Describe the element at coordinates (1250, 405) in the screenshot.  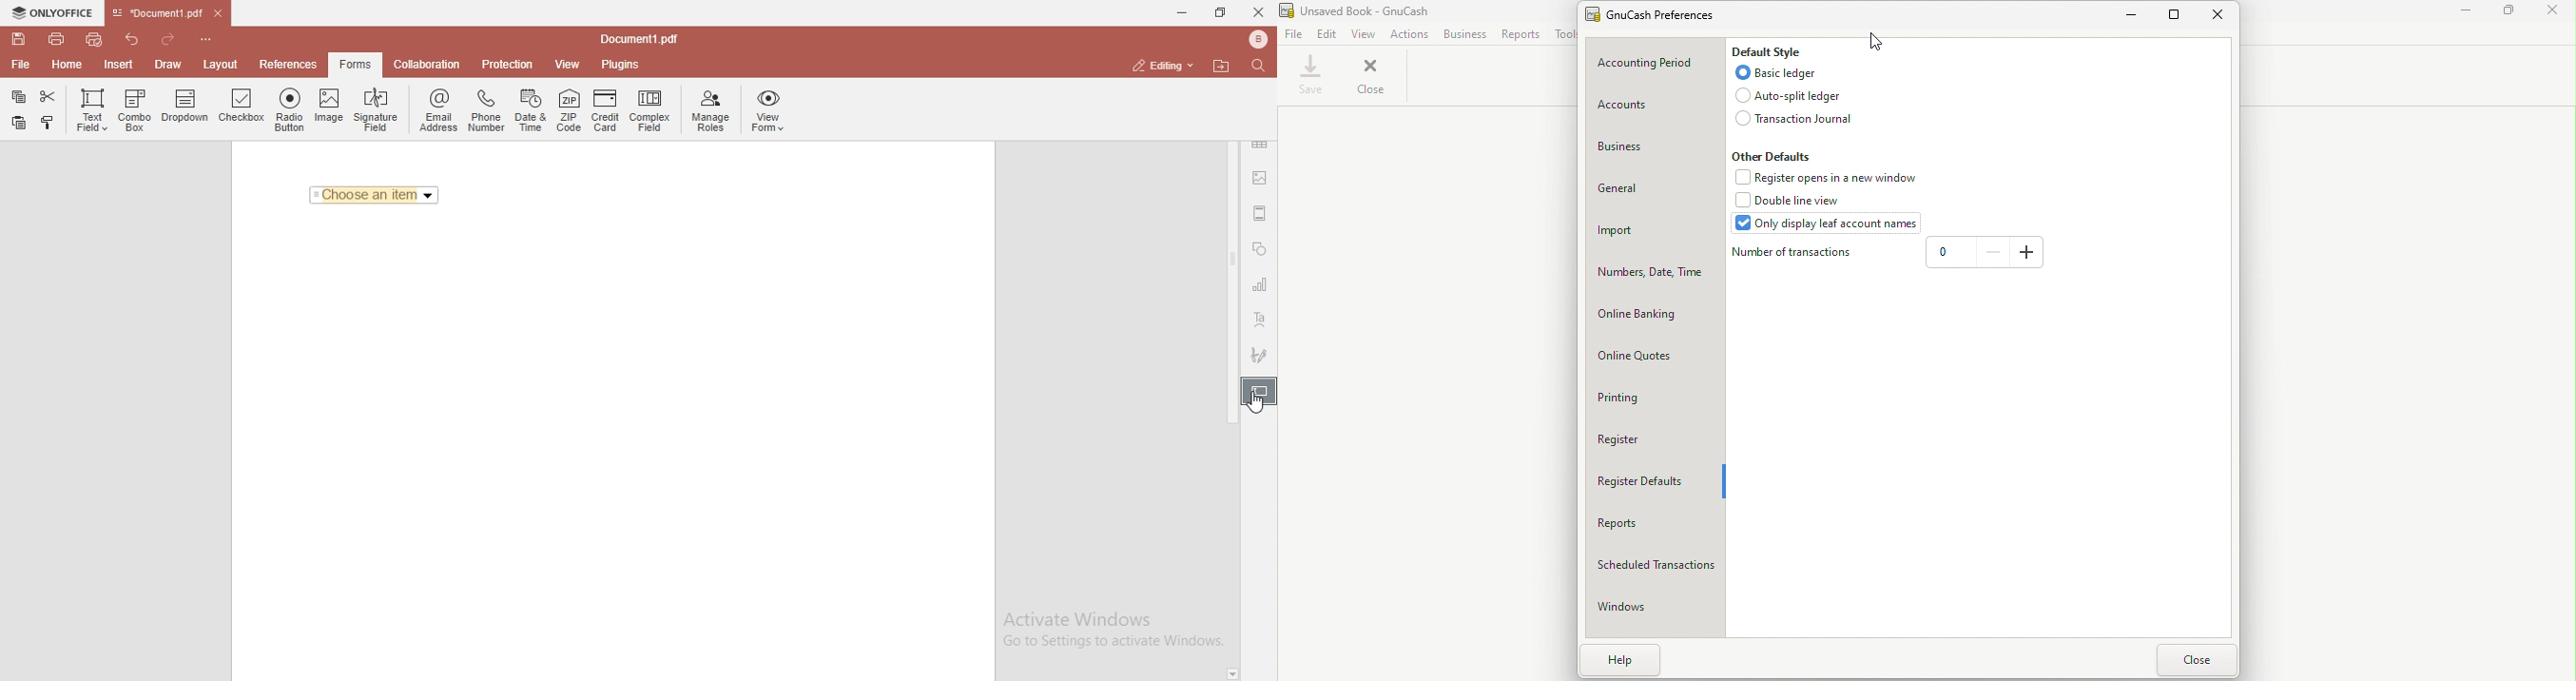
I see `cursor` at that location.